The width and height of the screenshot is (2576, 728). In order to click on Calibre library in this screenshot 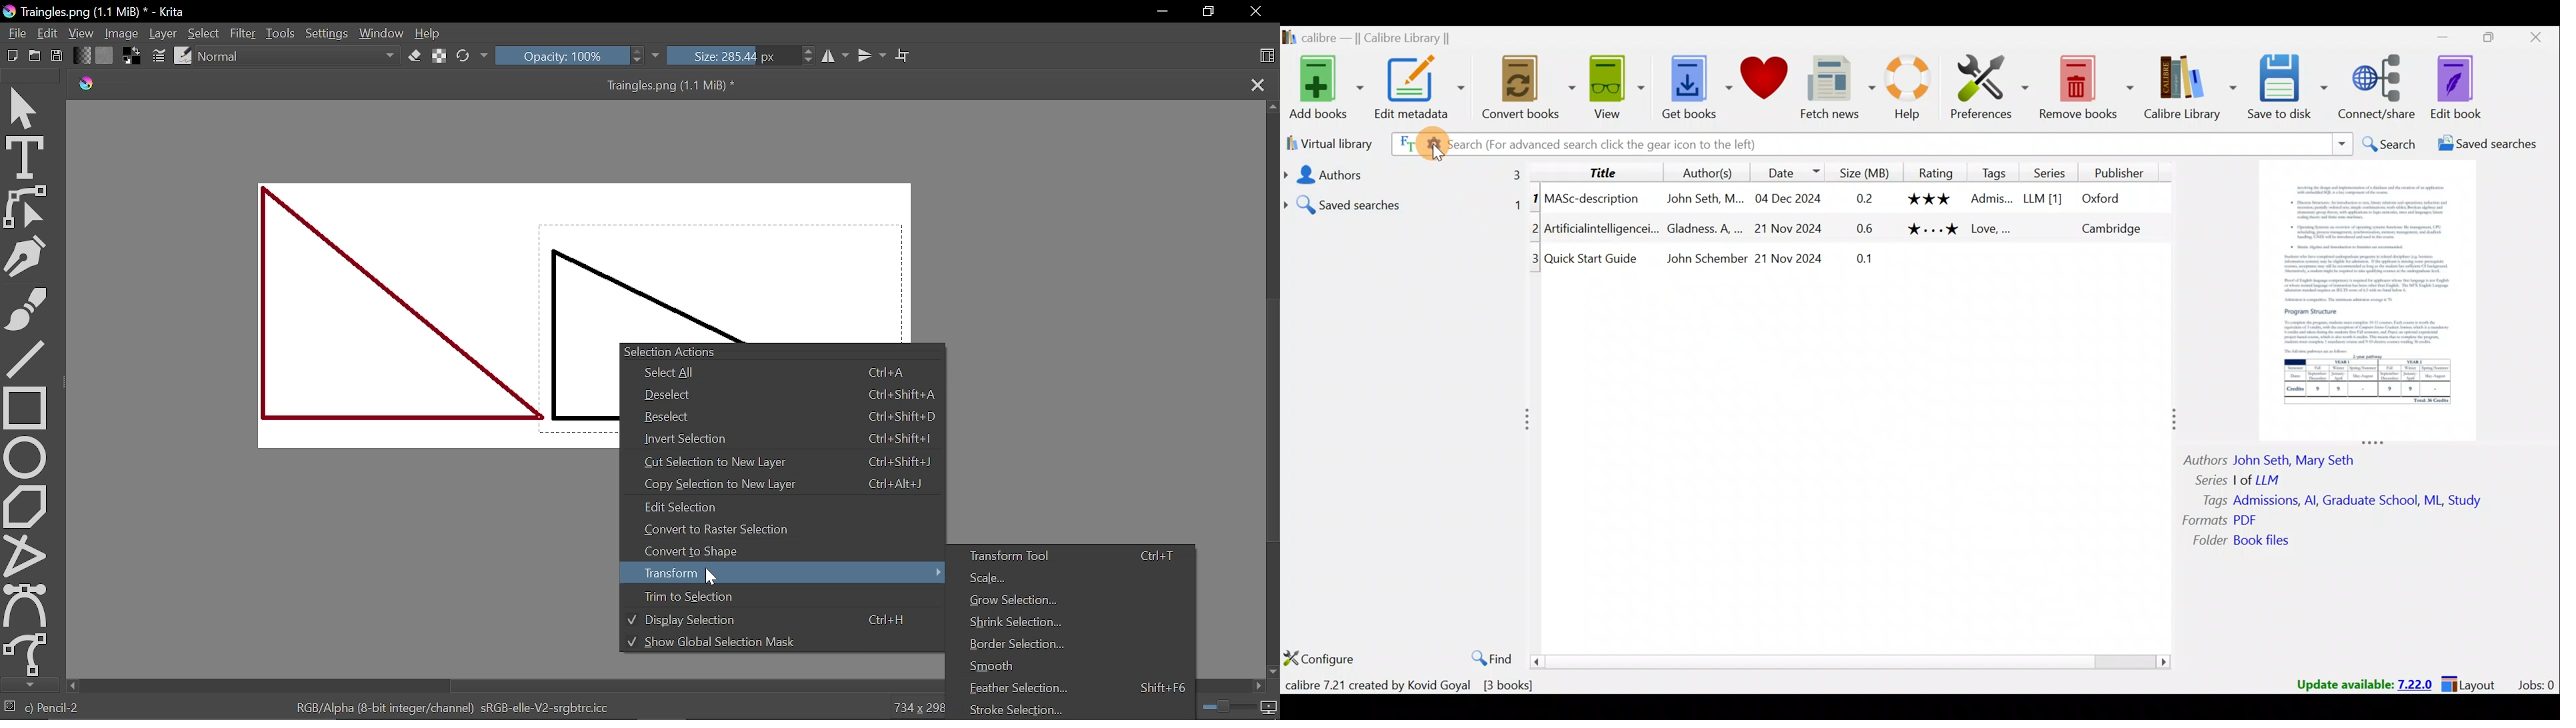, I will do `click(2192, 89)`.